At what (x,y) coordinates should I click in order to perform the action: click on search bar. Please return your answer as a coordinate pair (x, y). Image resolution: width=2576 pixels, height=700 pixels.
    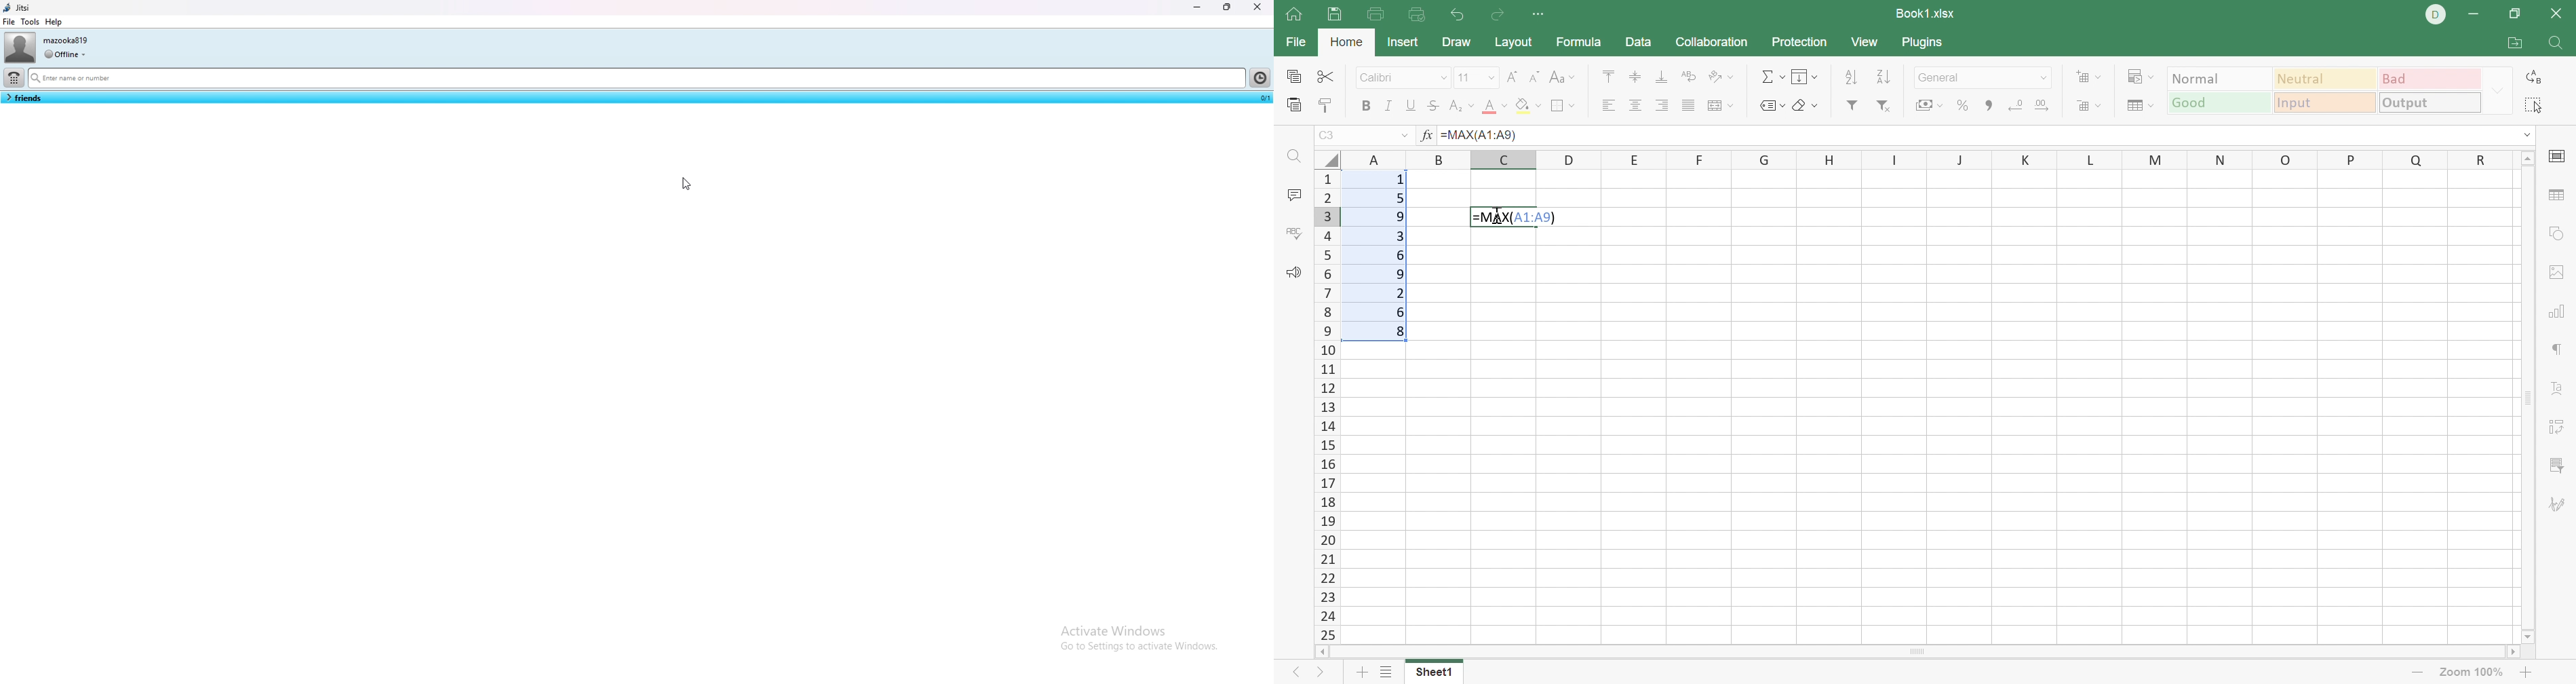
    Looking at the image, I should click on (636, 79).